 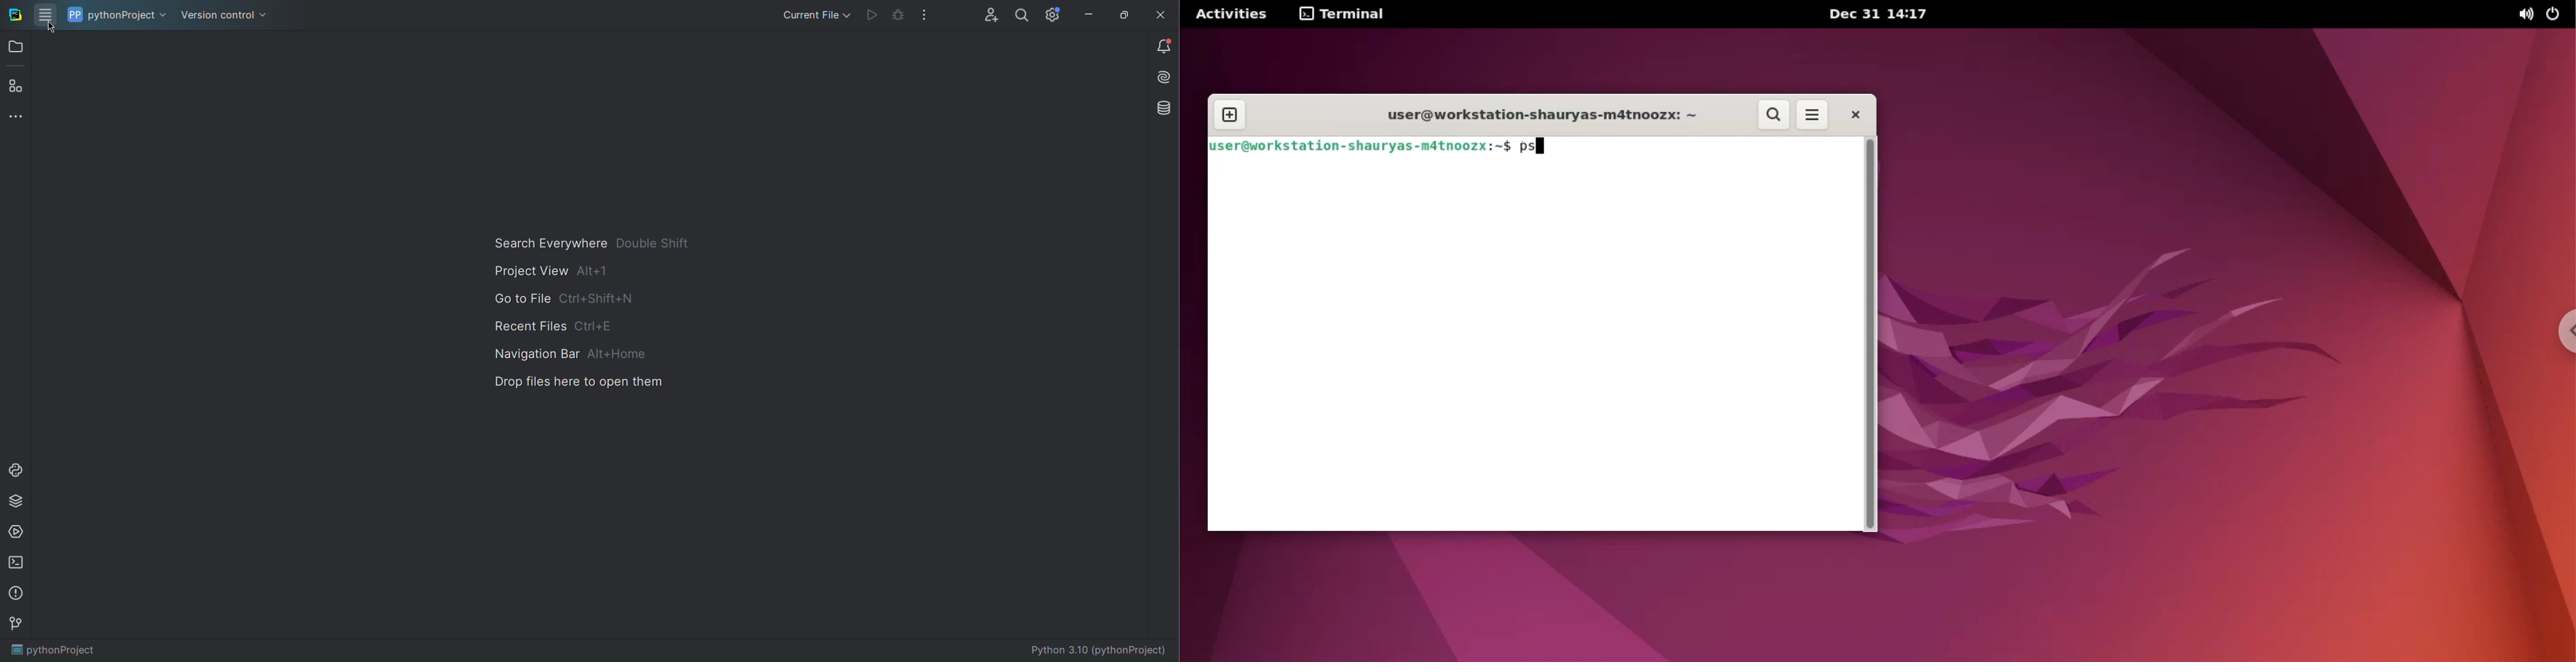 I want to click on new tab, so click(x=1233, y=115).